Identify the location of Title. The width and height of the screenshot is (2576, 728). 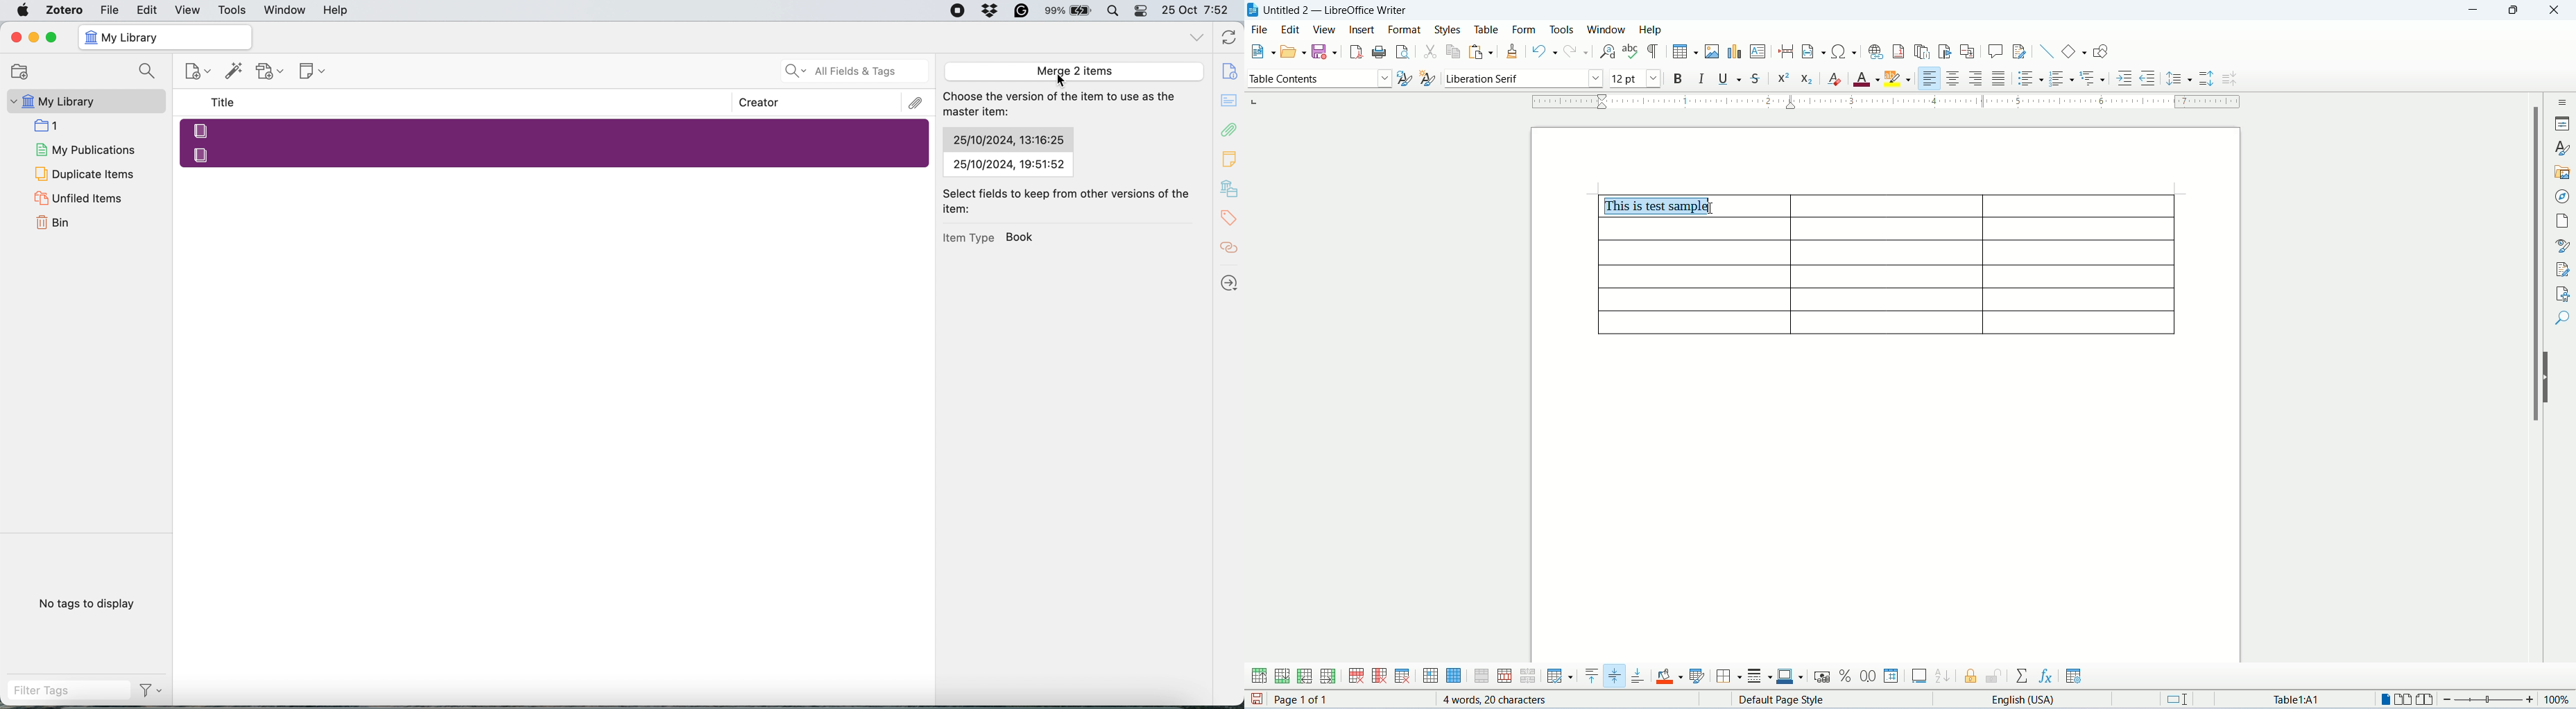
(225, 103).